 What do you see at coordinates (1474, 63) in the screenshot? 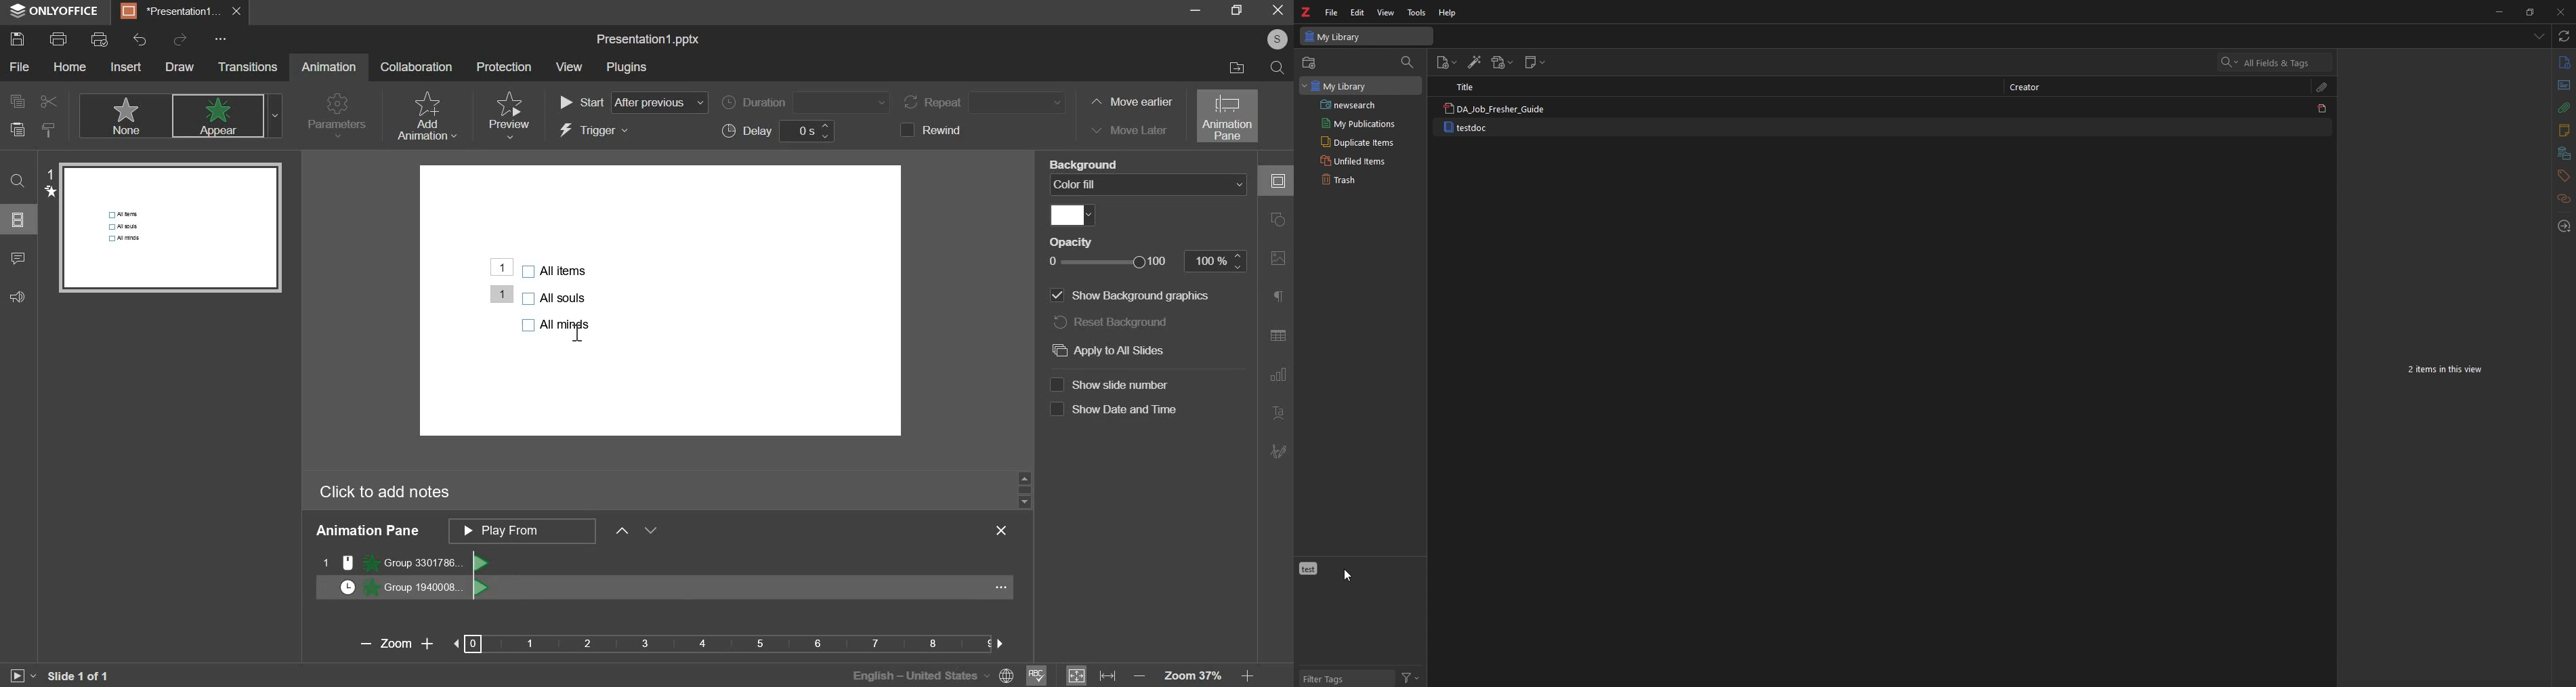
I see `add items by identifier` at bounding box center [1474, 63].